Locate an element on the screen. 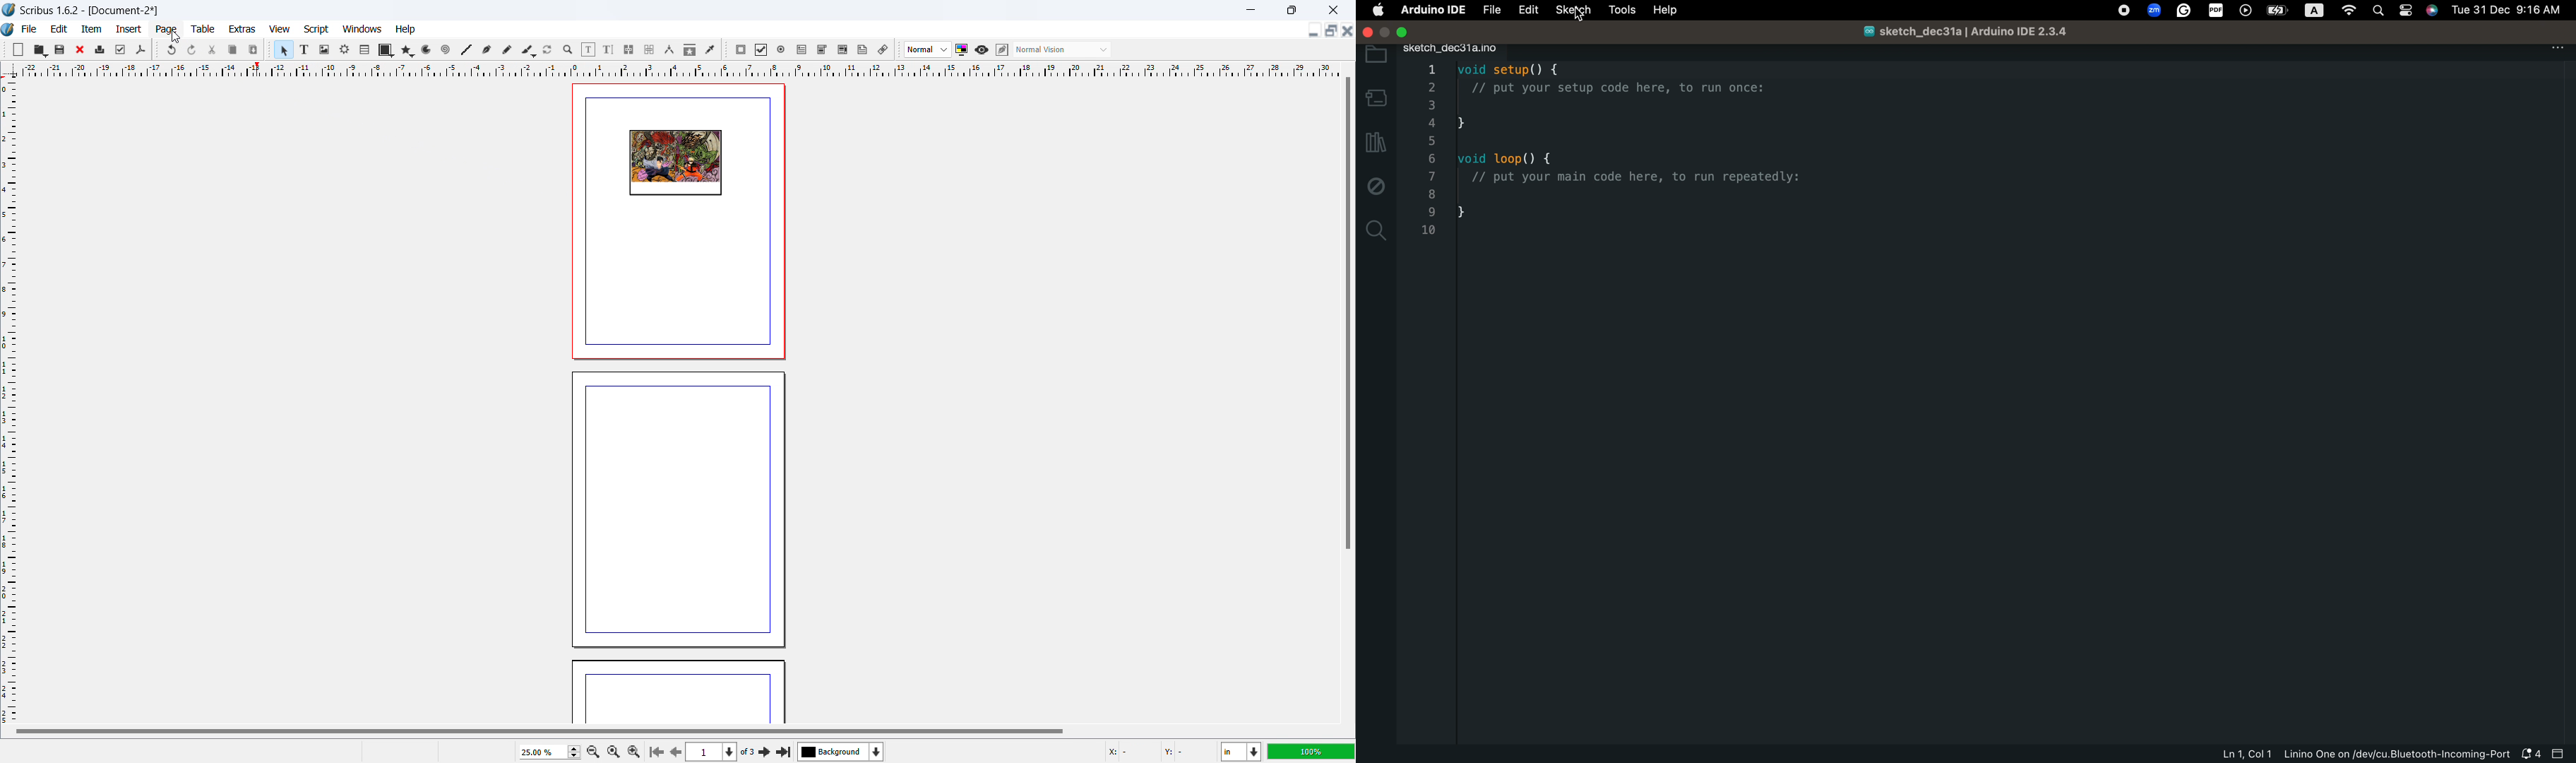 This screenshot has width=2576, height=784. file name is located at coordinates (1974, 33).